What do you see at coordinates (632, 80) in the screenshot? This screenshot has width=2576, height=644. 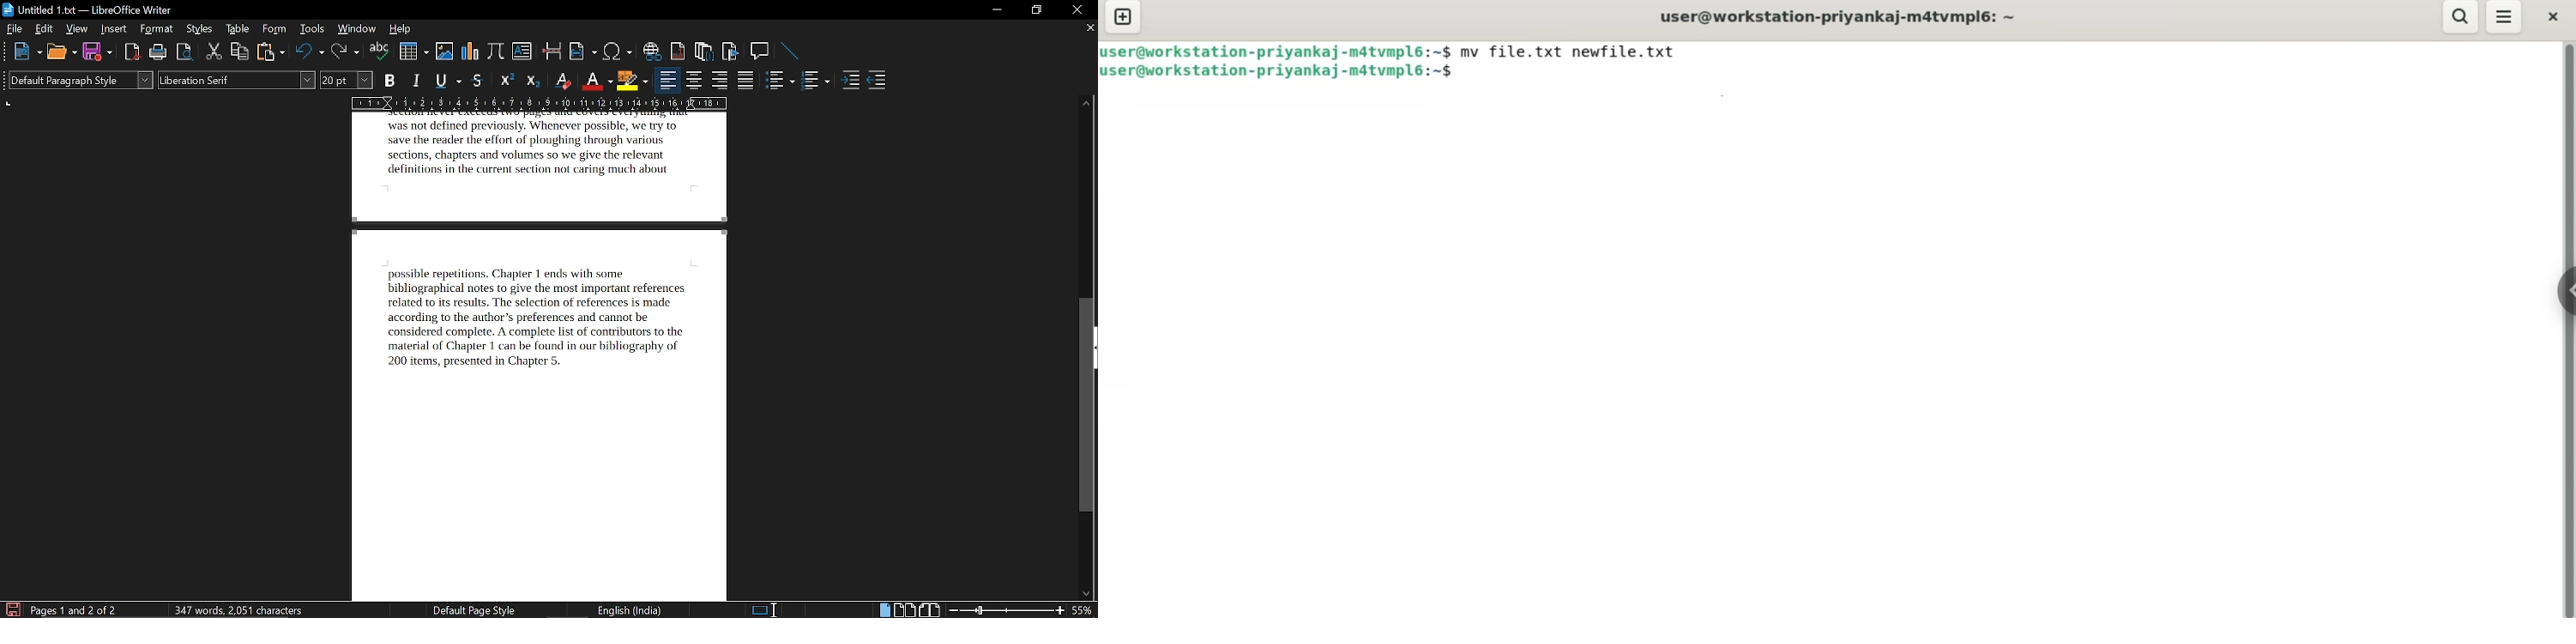 I see `highlight` at bounding box center [632, 80].